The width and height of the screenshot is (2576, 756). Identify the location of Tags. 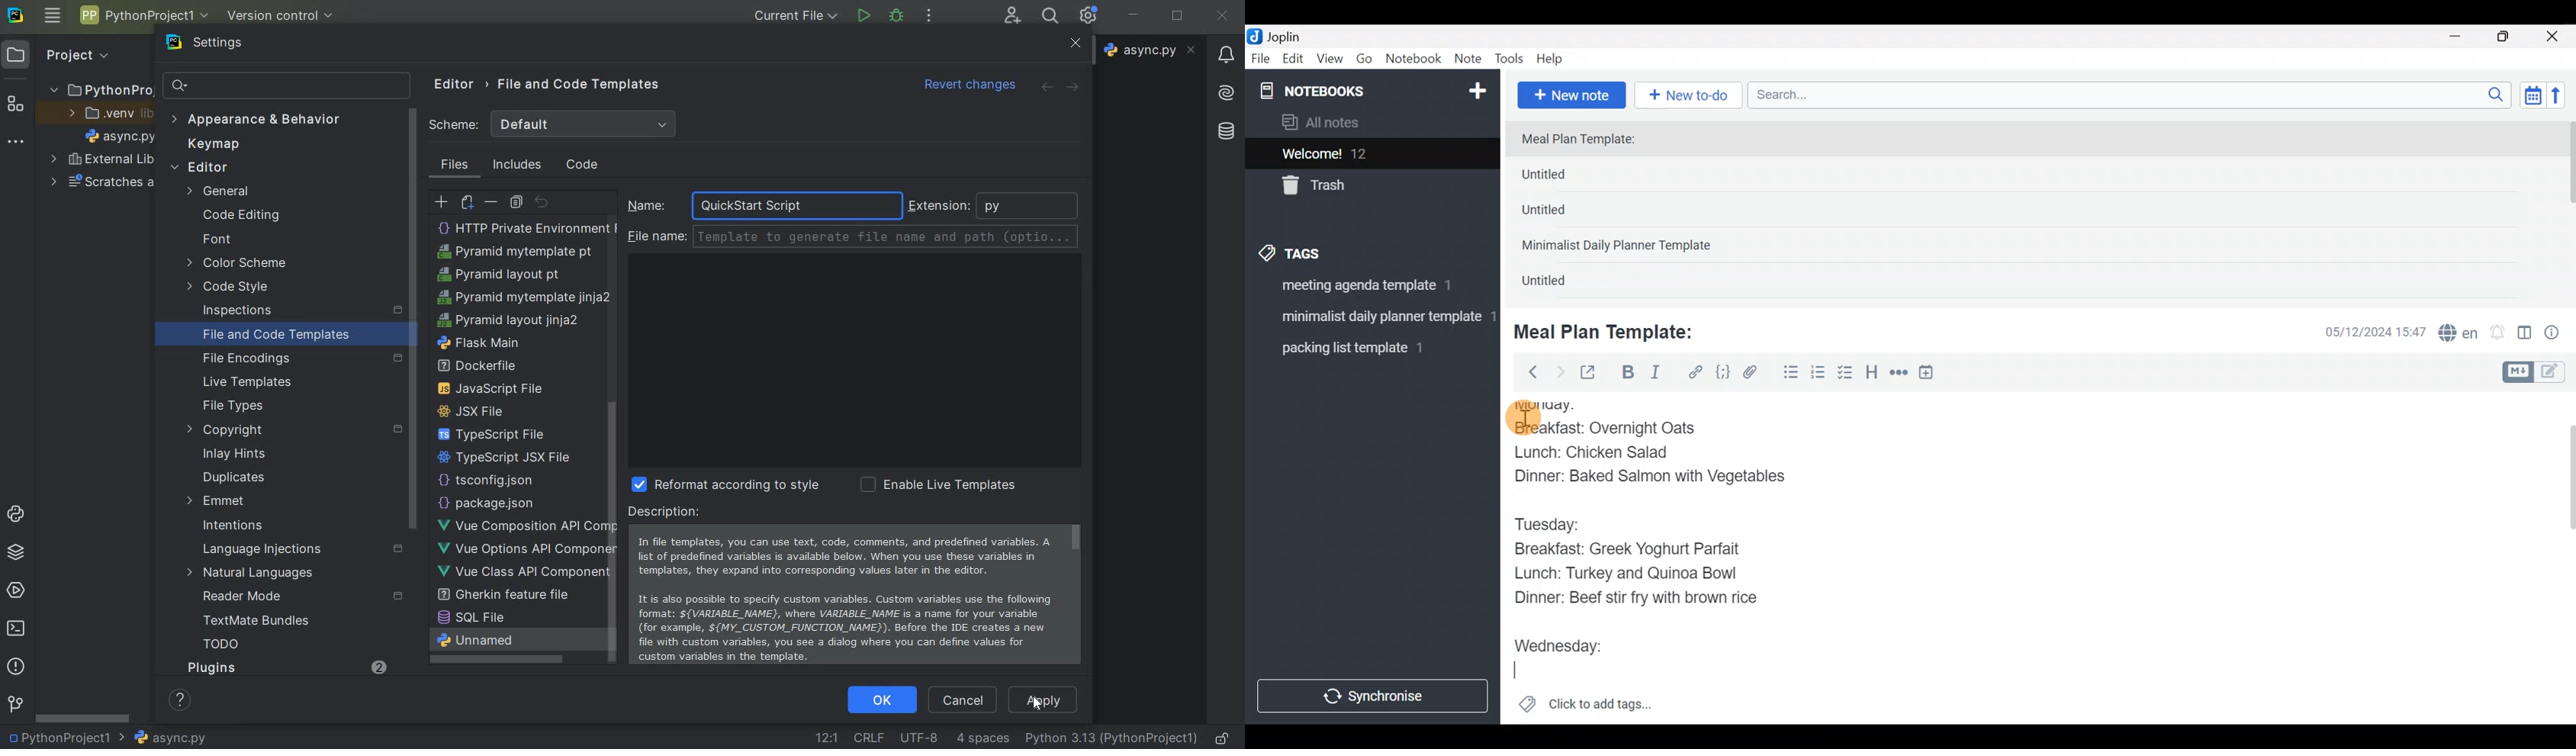
(1323, 251).